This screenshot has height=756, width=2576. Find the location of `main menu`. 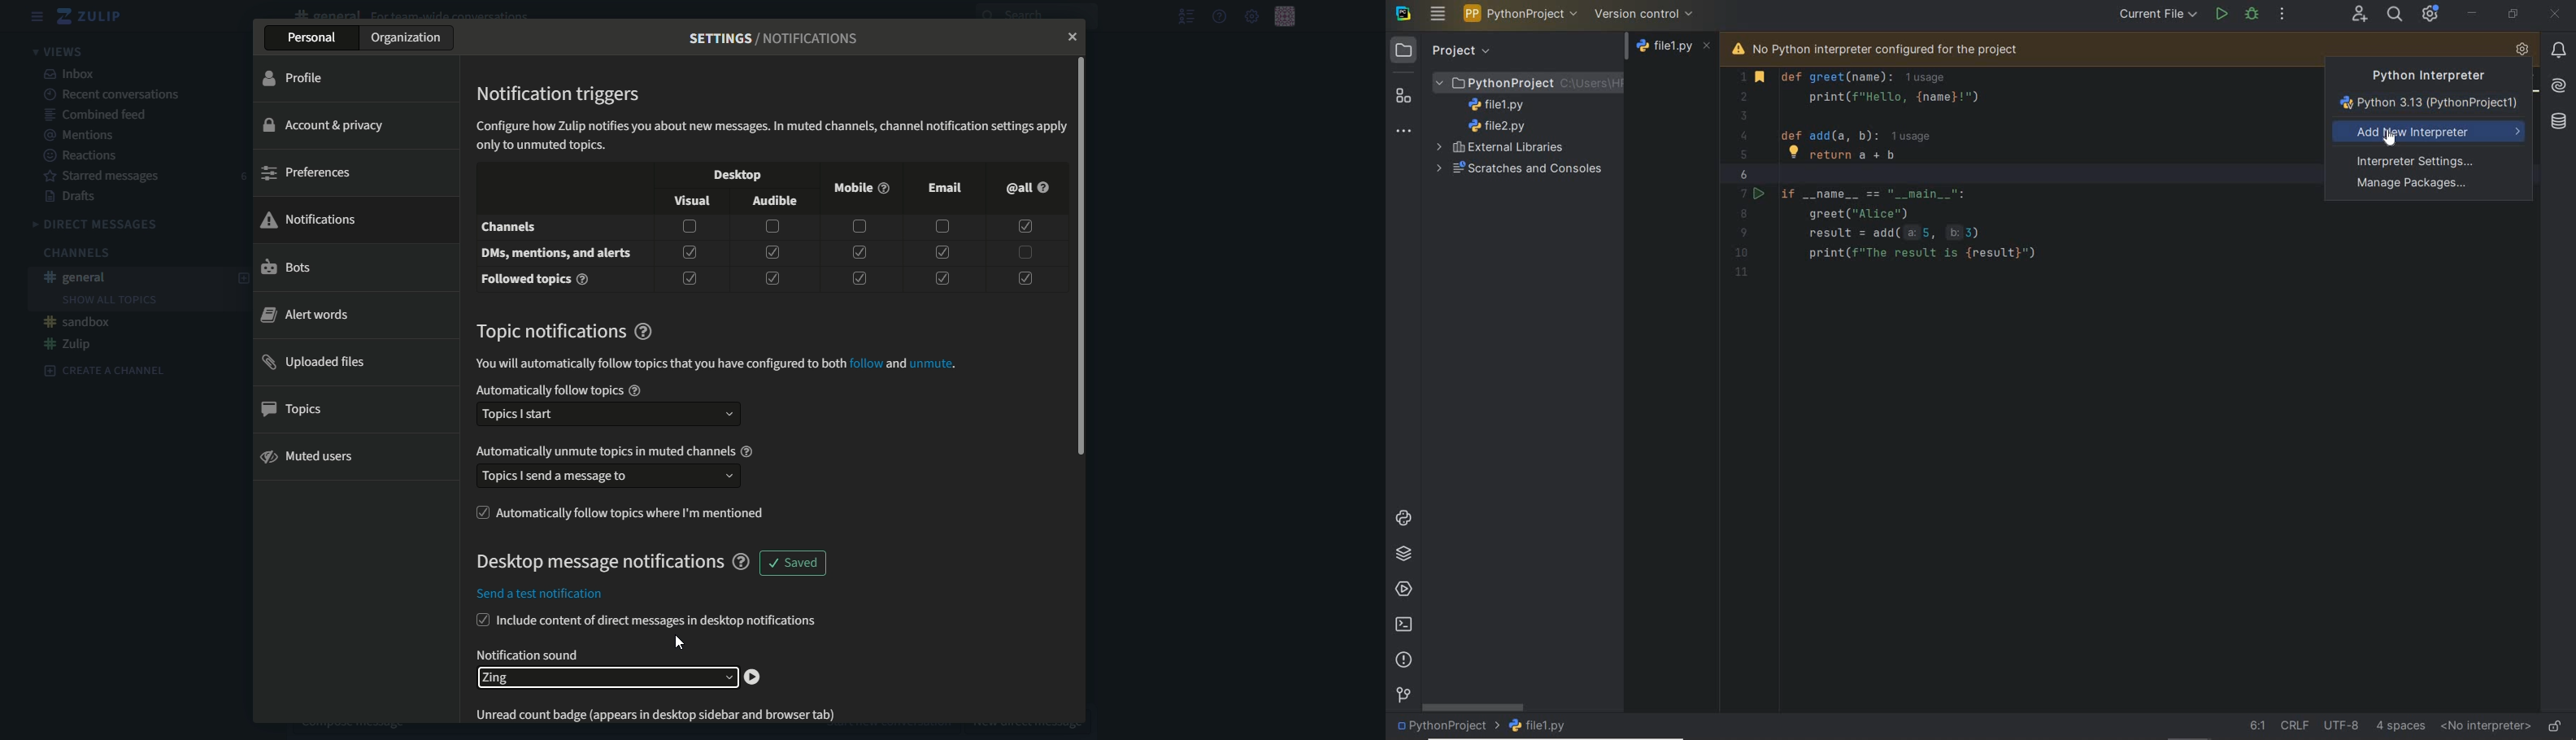

main menu is located at coordinates (1251, 15).